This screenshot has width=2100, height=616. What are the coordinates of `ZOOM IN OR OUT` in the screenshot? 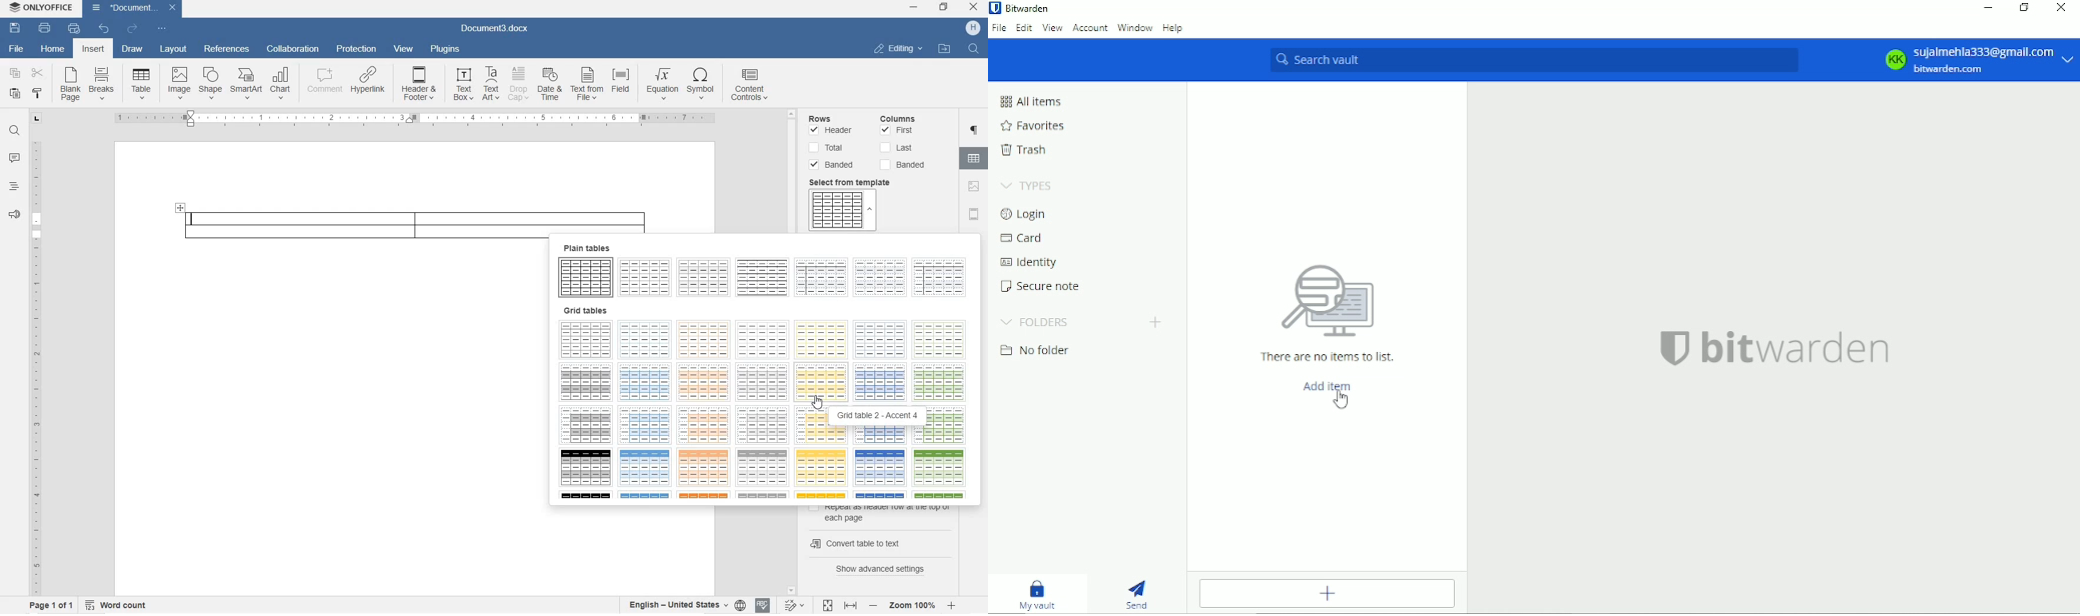 It's located at (913, 605).